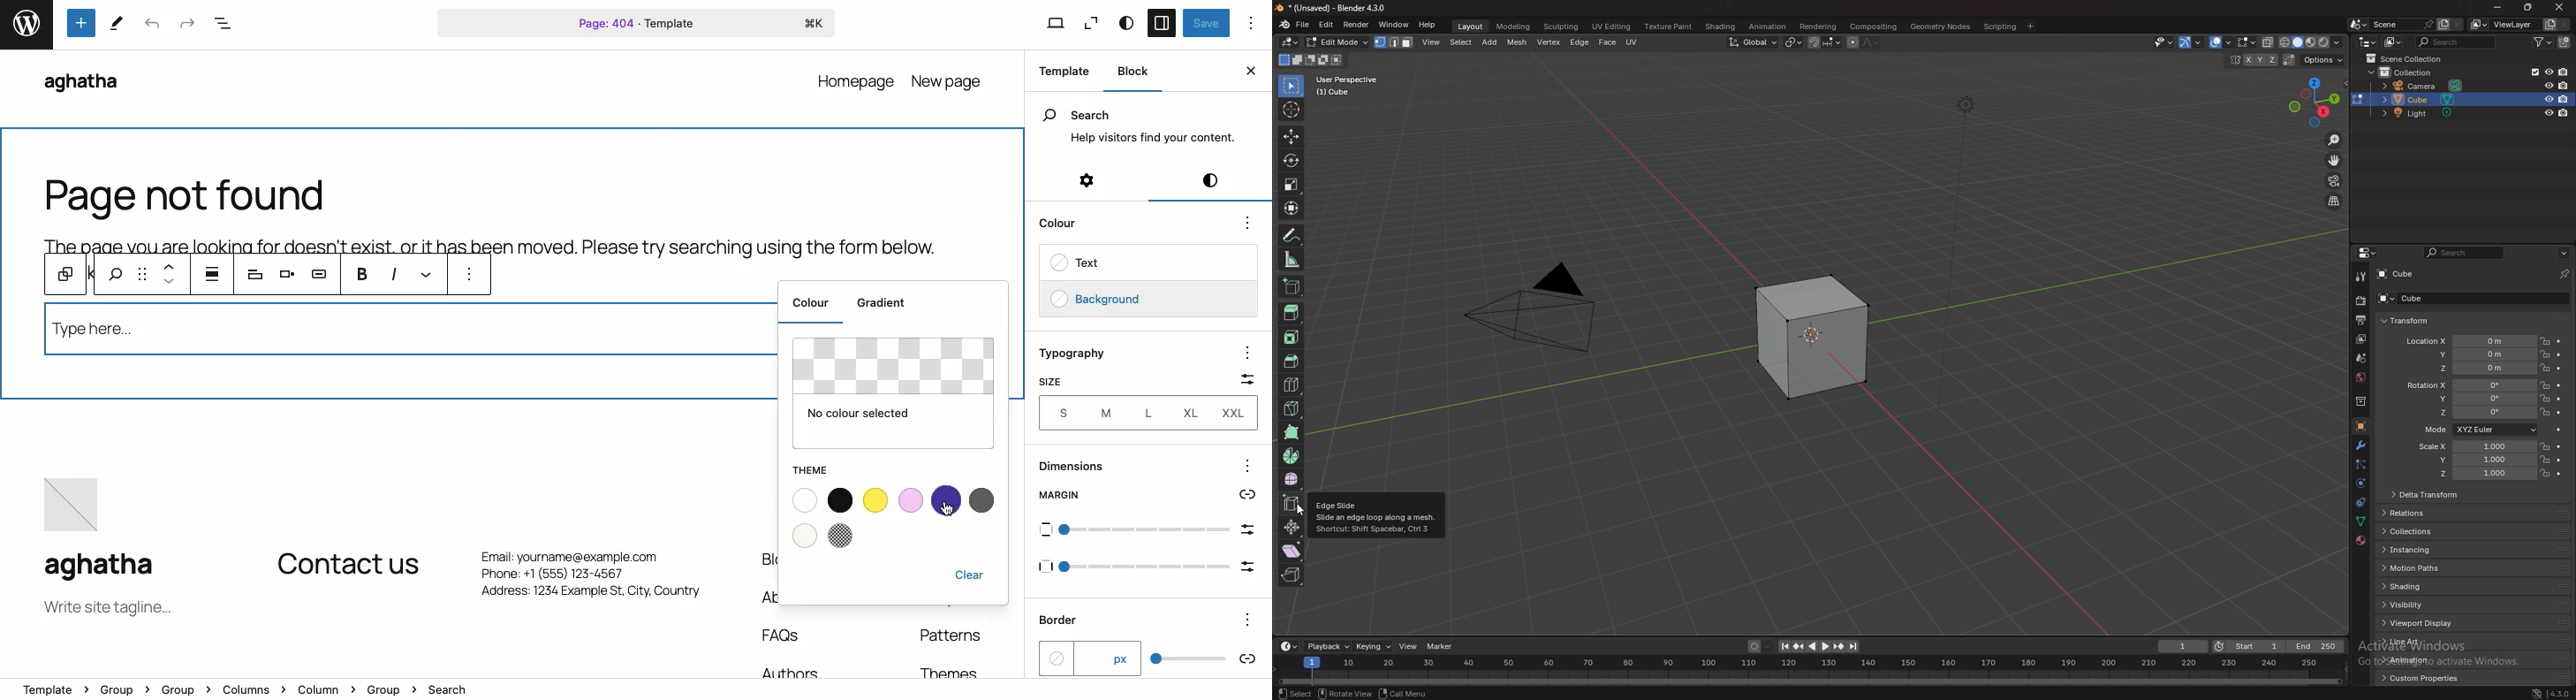 The image size is (2576, 700). I want to click on B, so click(362, 273).